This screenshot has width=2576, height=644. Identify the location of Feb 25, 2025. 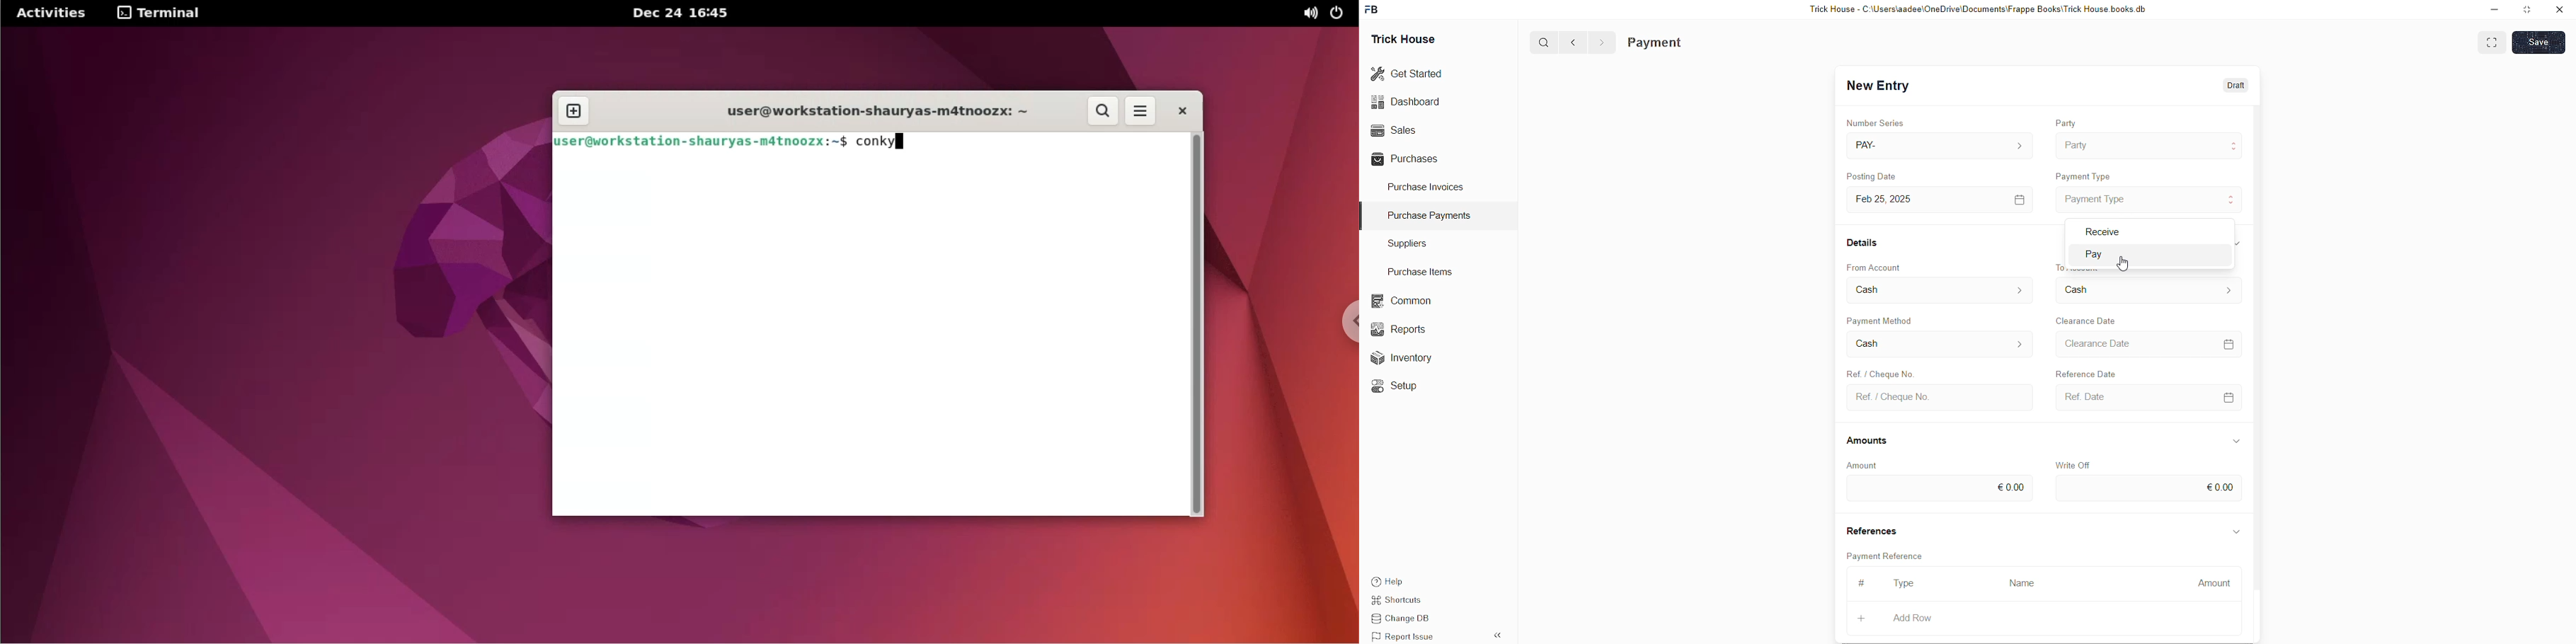
(1893, 199).